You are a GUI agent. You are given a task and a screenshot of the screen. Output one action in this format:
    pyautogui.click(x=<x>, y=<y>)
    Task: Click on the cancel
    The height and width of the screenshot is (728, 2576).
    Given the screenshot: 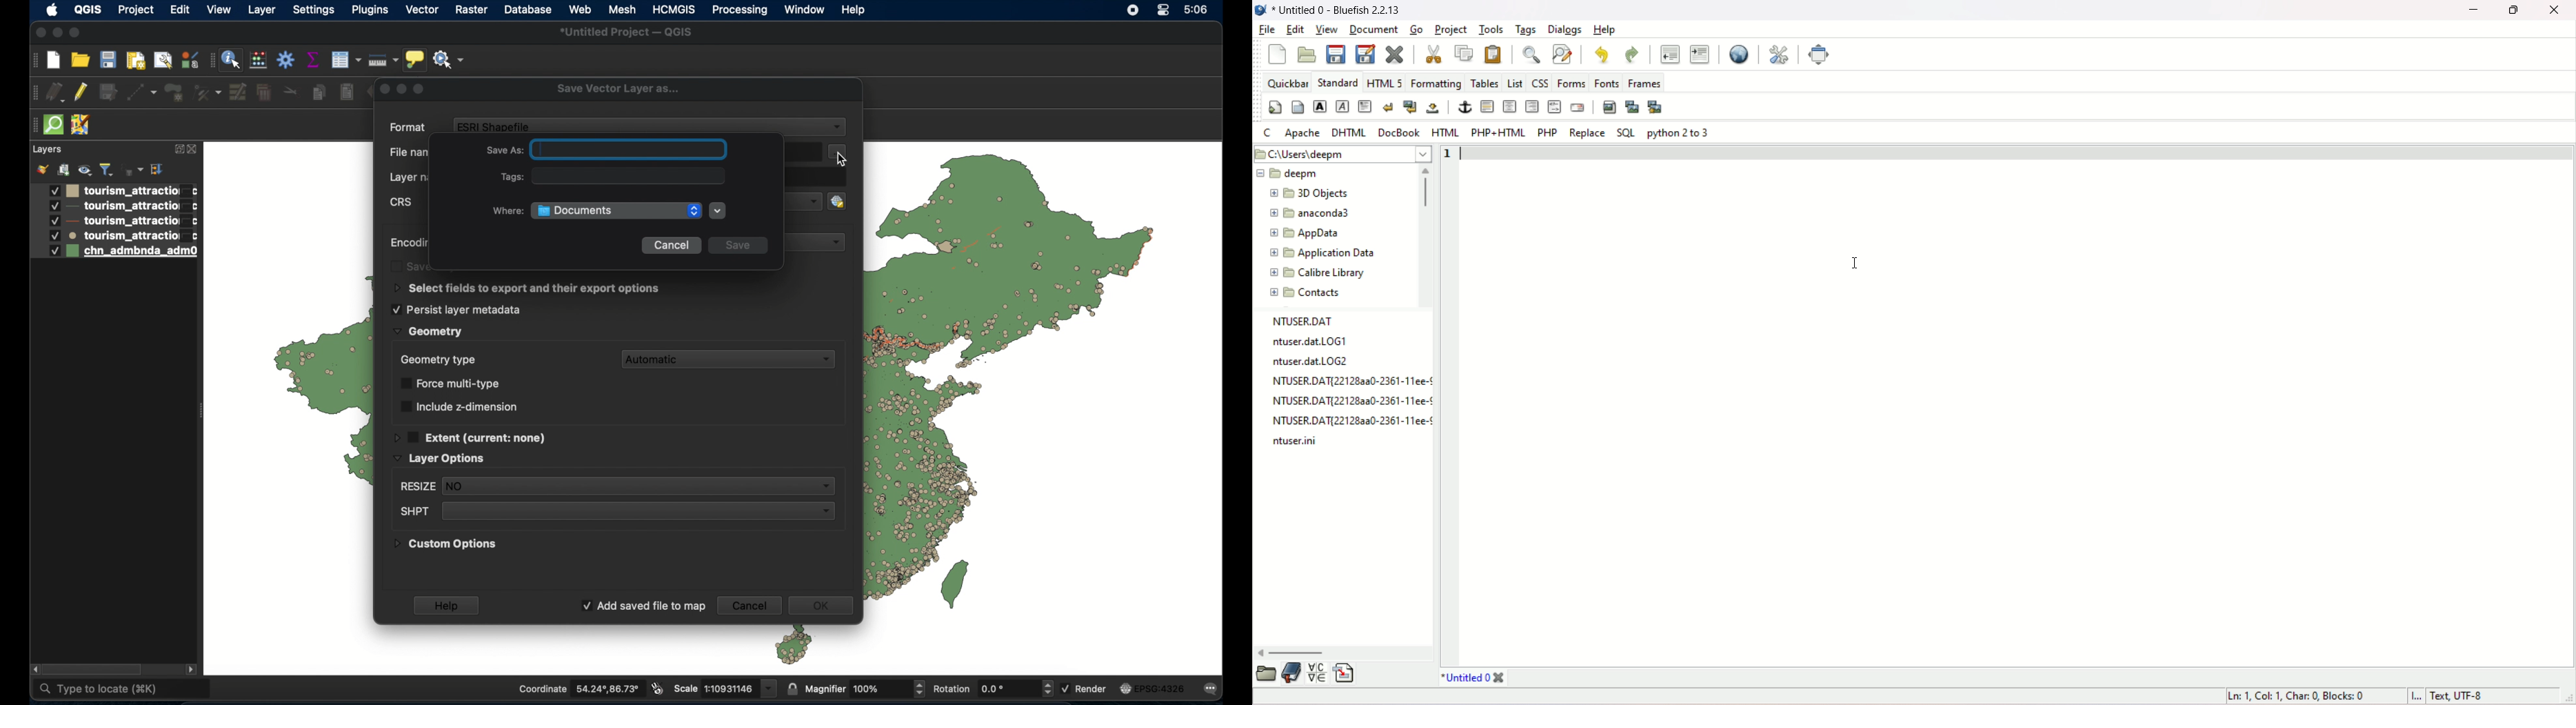 What is the action you would take?
    pyautogui.click(x=749, y=605)
    